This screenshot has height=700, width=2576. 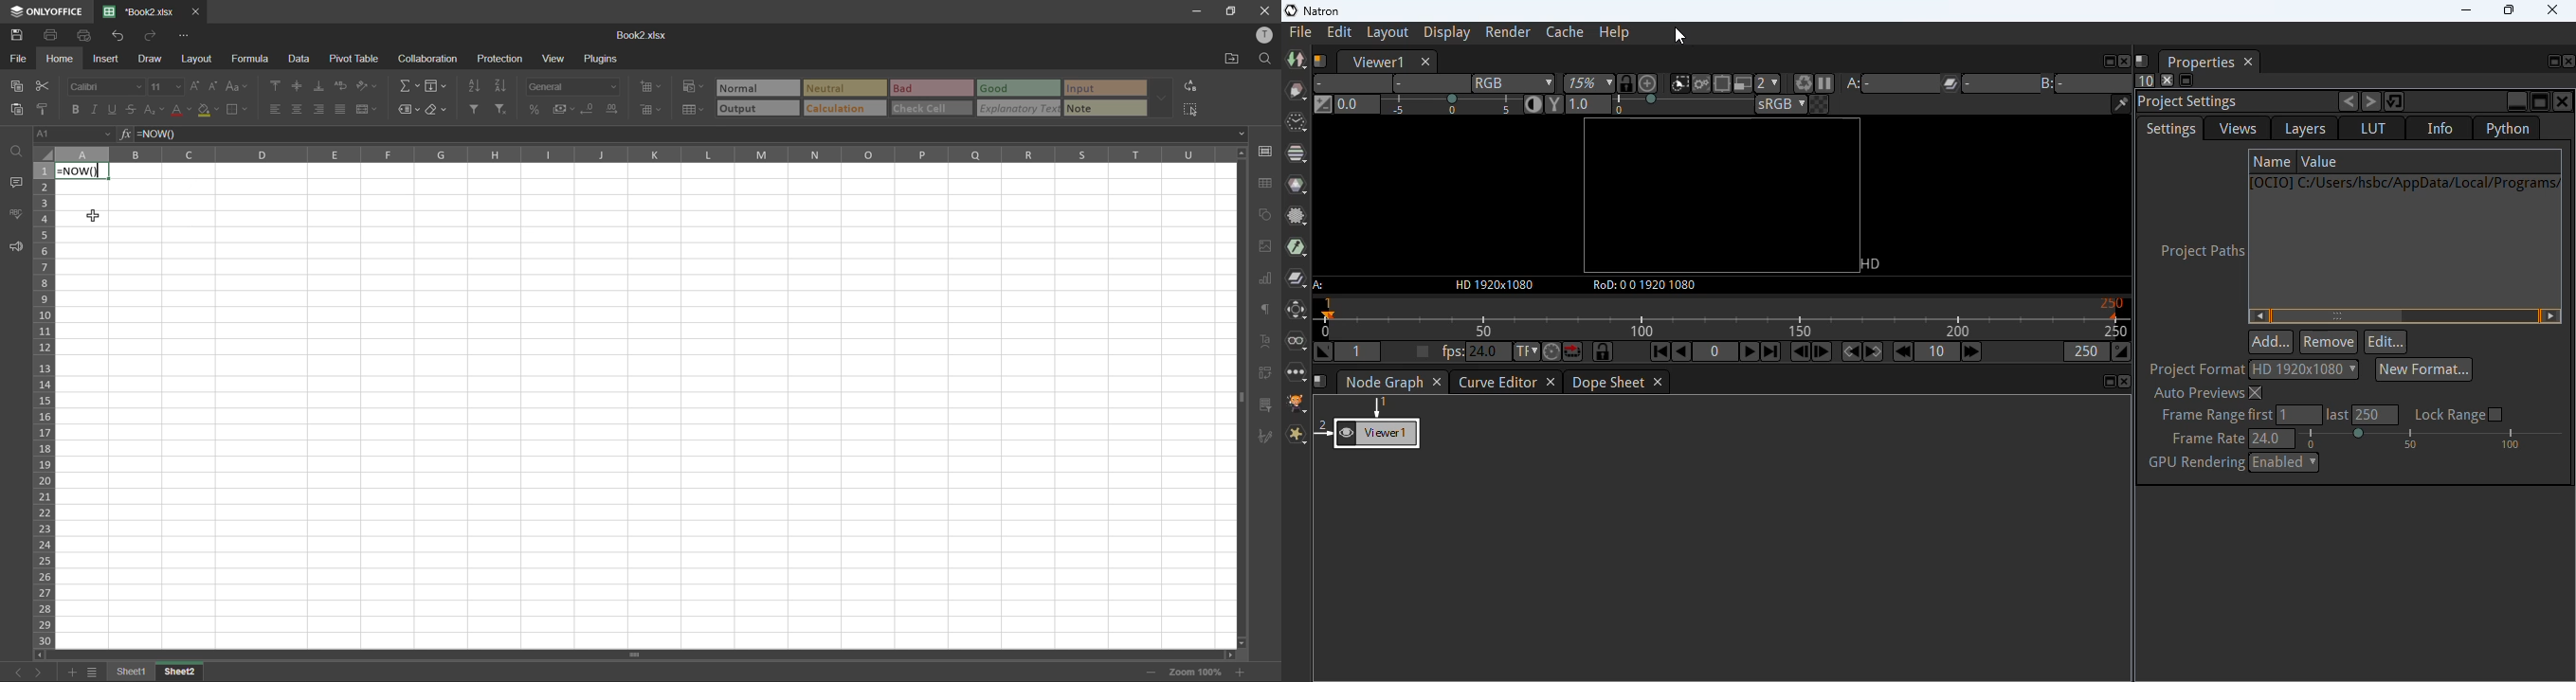 I want to click on percent, so click(x=536, y=109).